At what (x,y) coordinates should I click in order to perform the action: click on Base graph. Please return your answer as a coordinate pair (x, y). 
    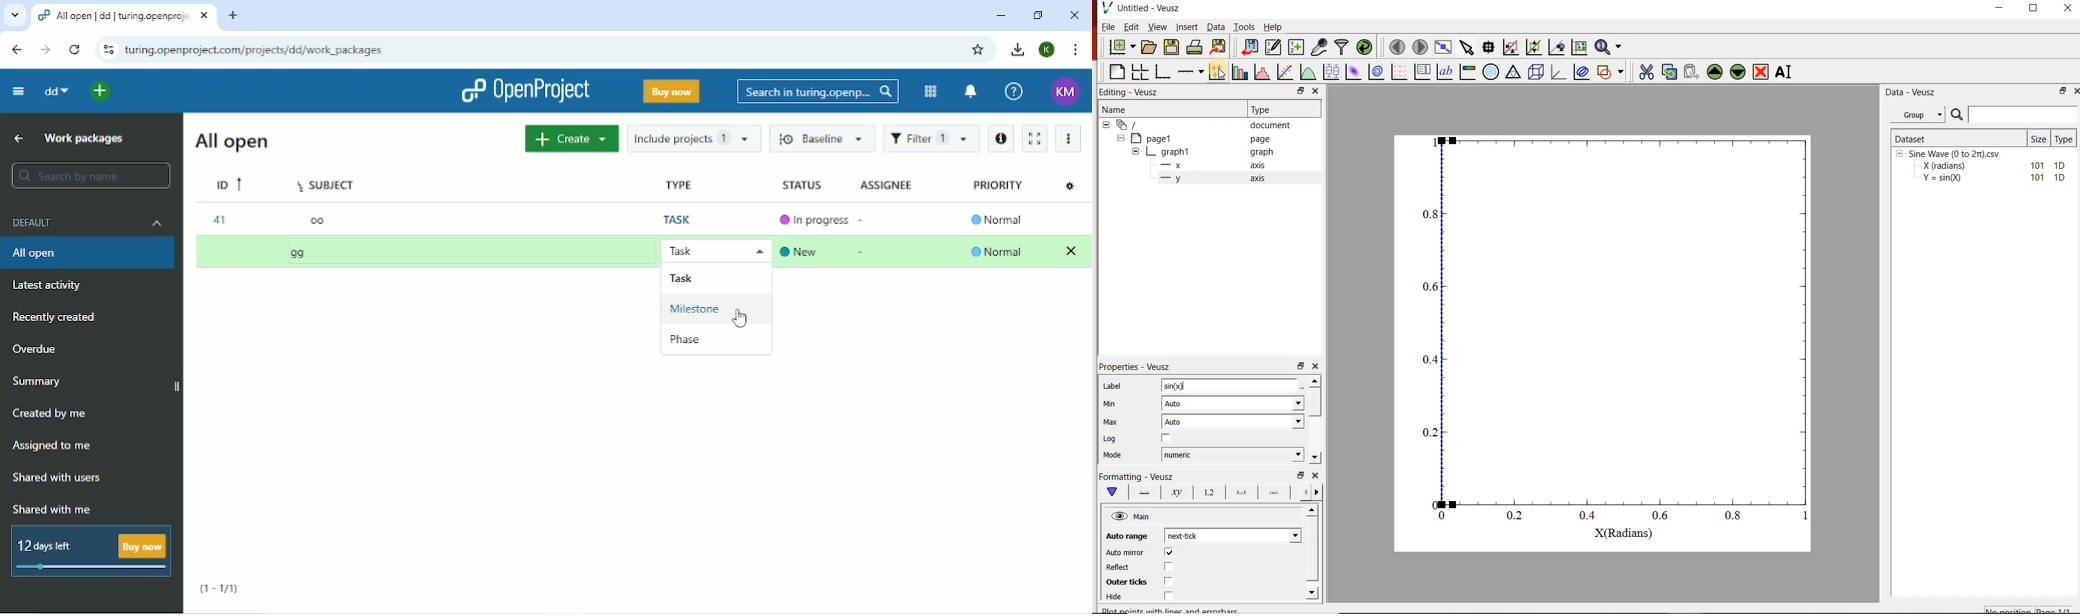
    Looking at the image, I should click on (1163, 72).